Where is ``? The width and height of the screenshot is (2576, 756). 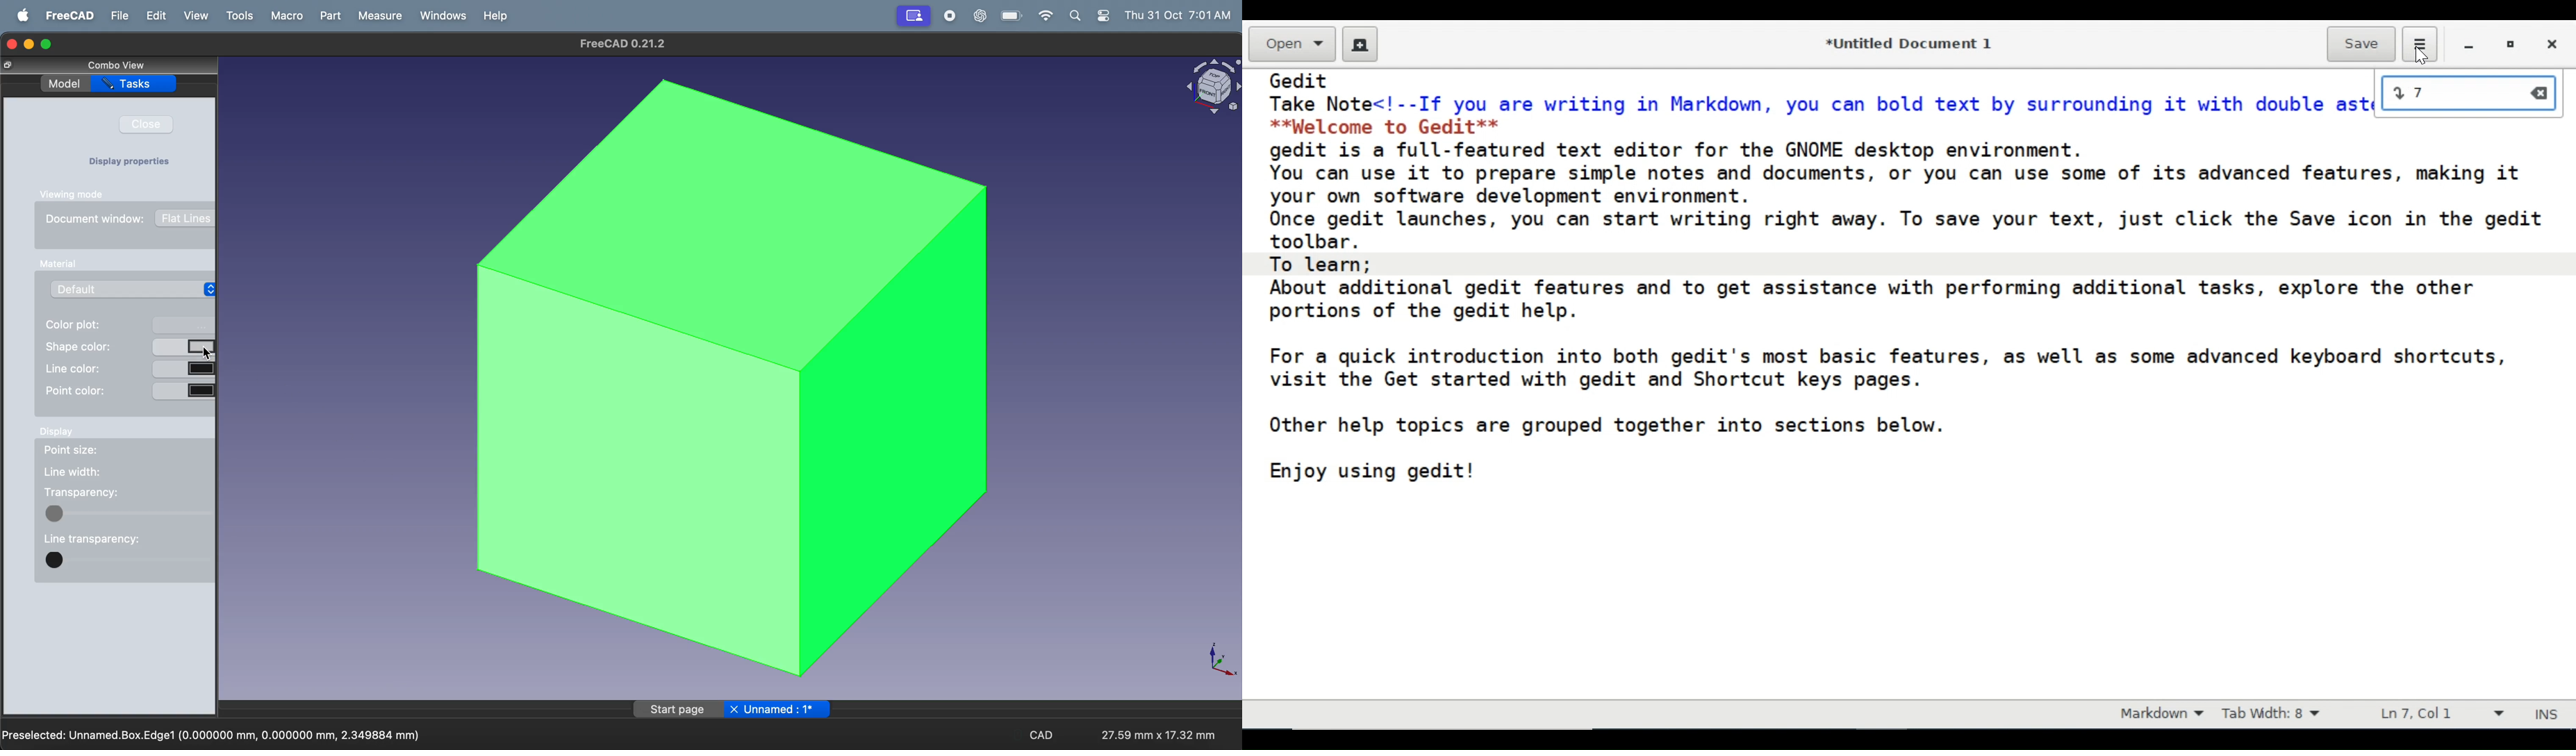
 is located at coordinates (56, 264).